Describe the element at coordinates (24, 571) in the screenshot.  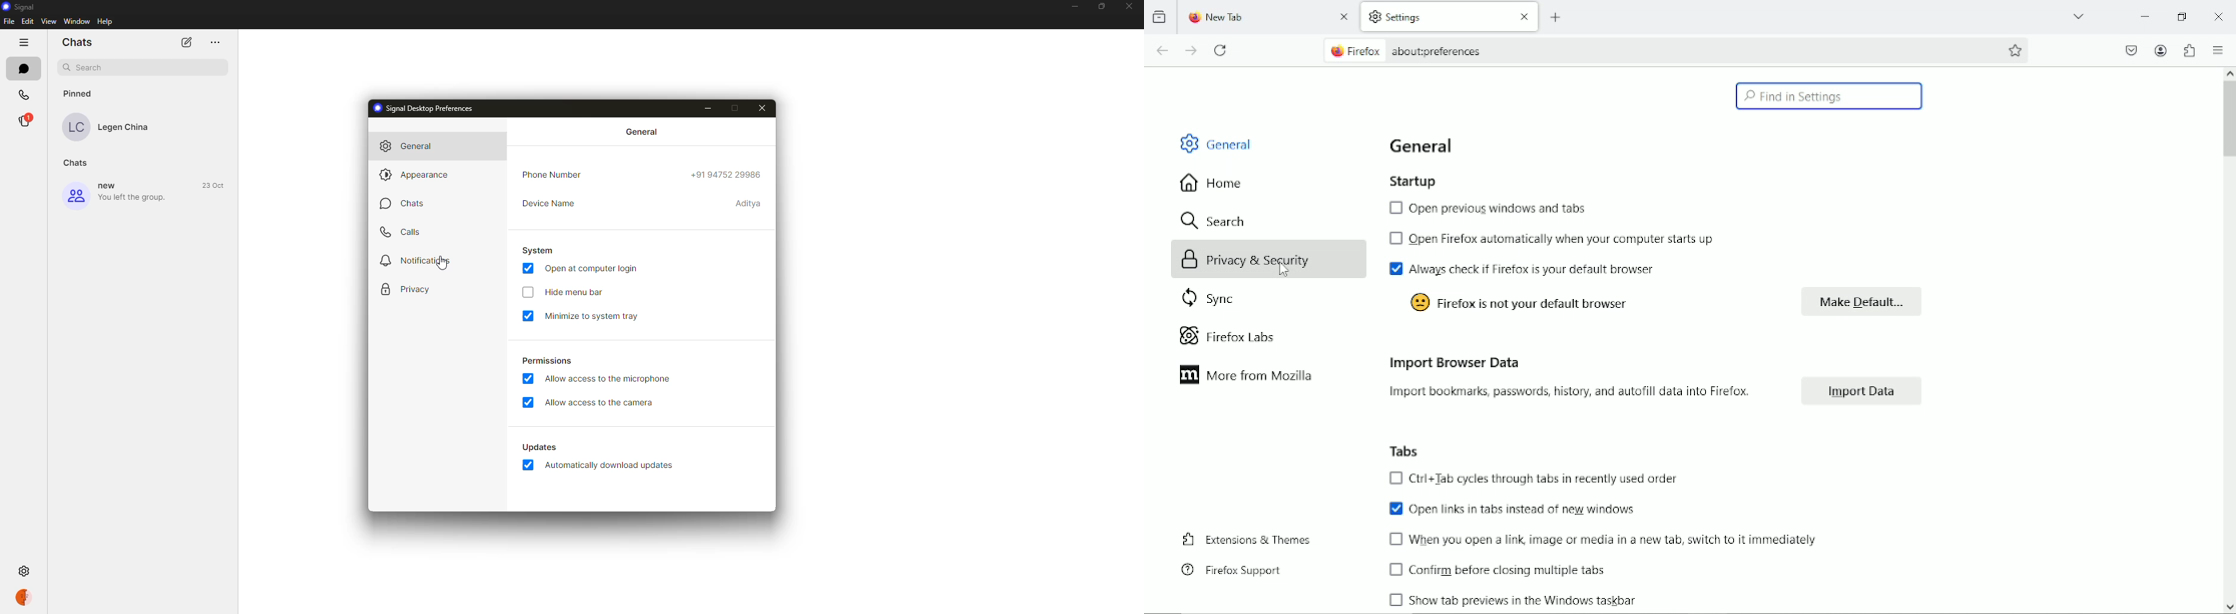
I see `clicking on settings` at that location.